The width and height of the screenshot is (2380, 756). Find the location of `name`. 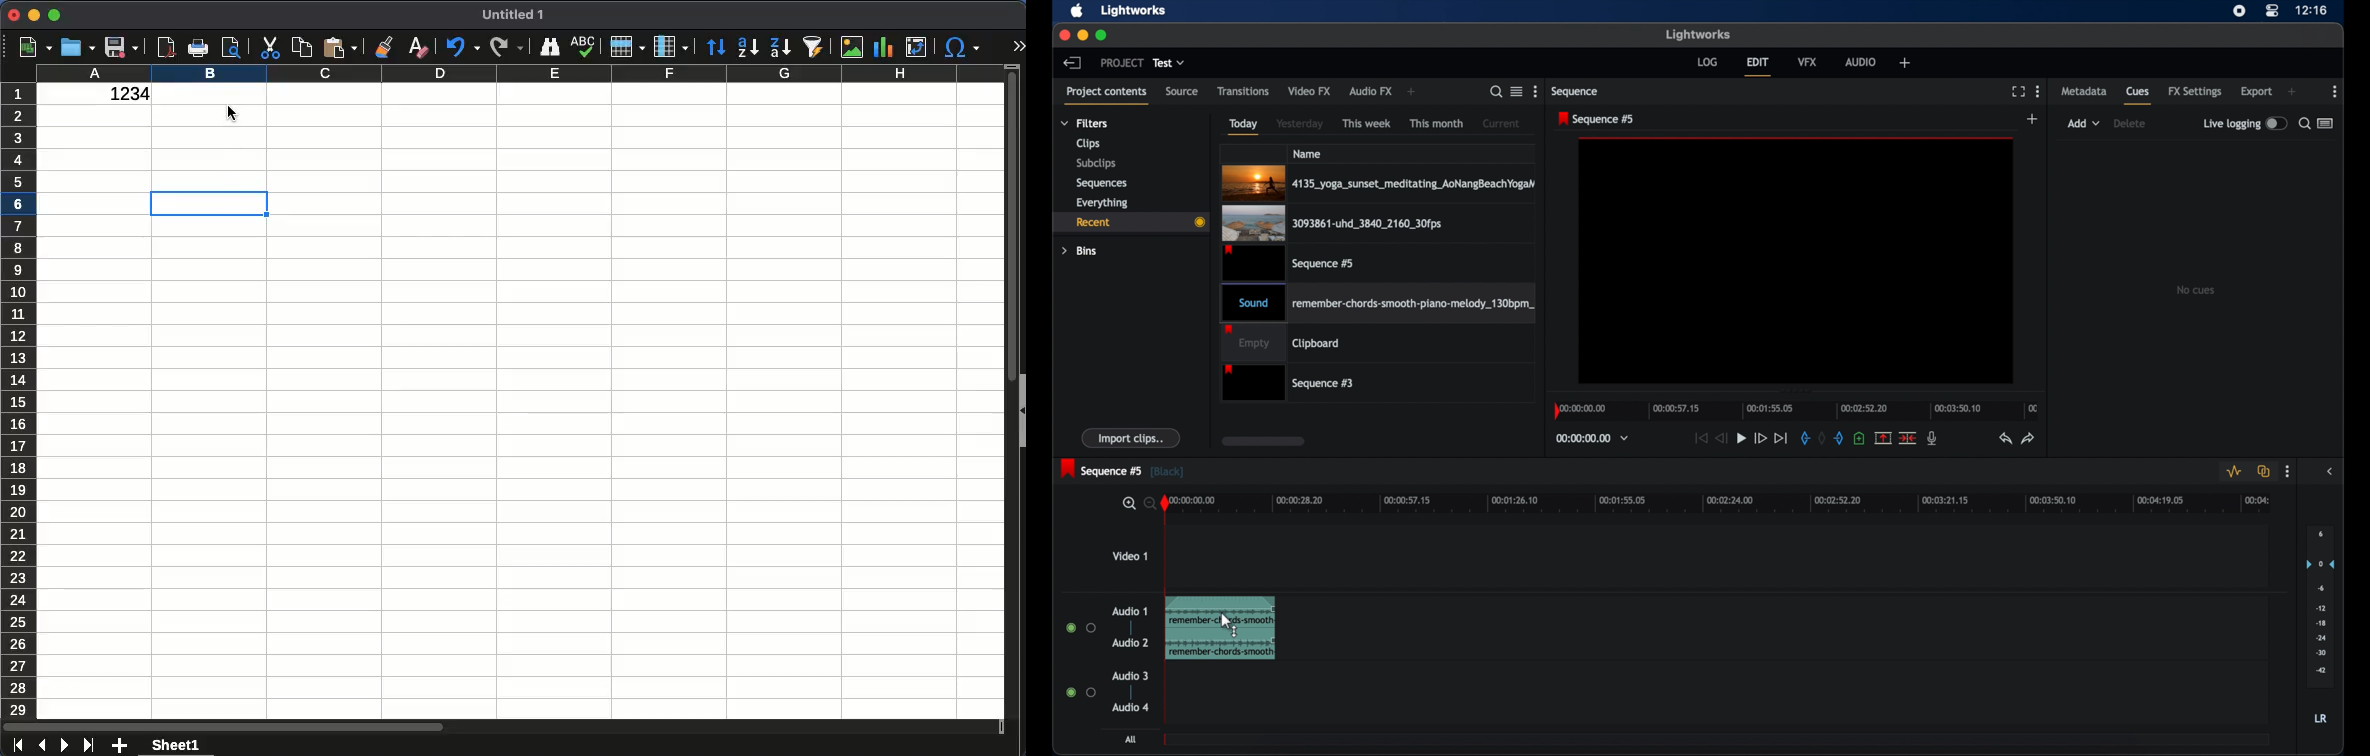

name is located at coordinates (1307, 153).